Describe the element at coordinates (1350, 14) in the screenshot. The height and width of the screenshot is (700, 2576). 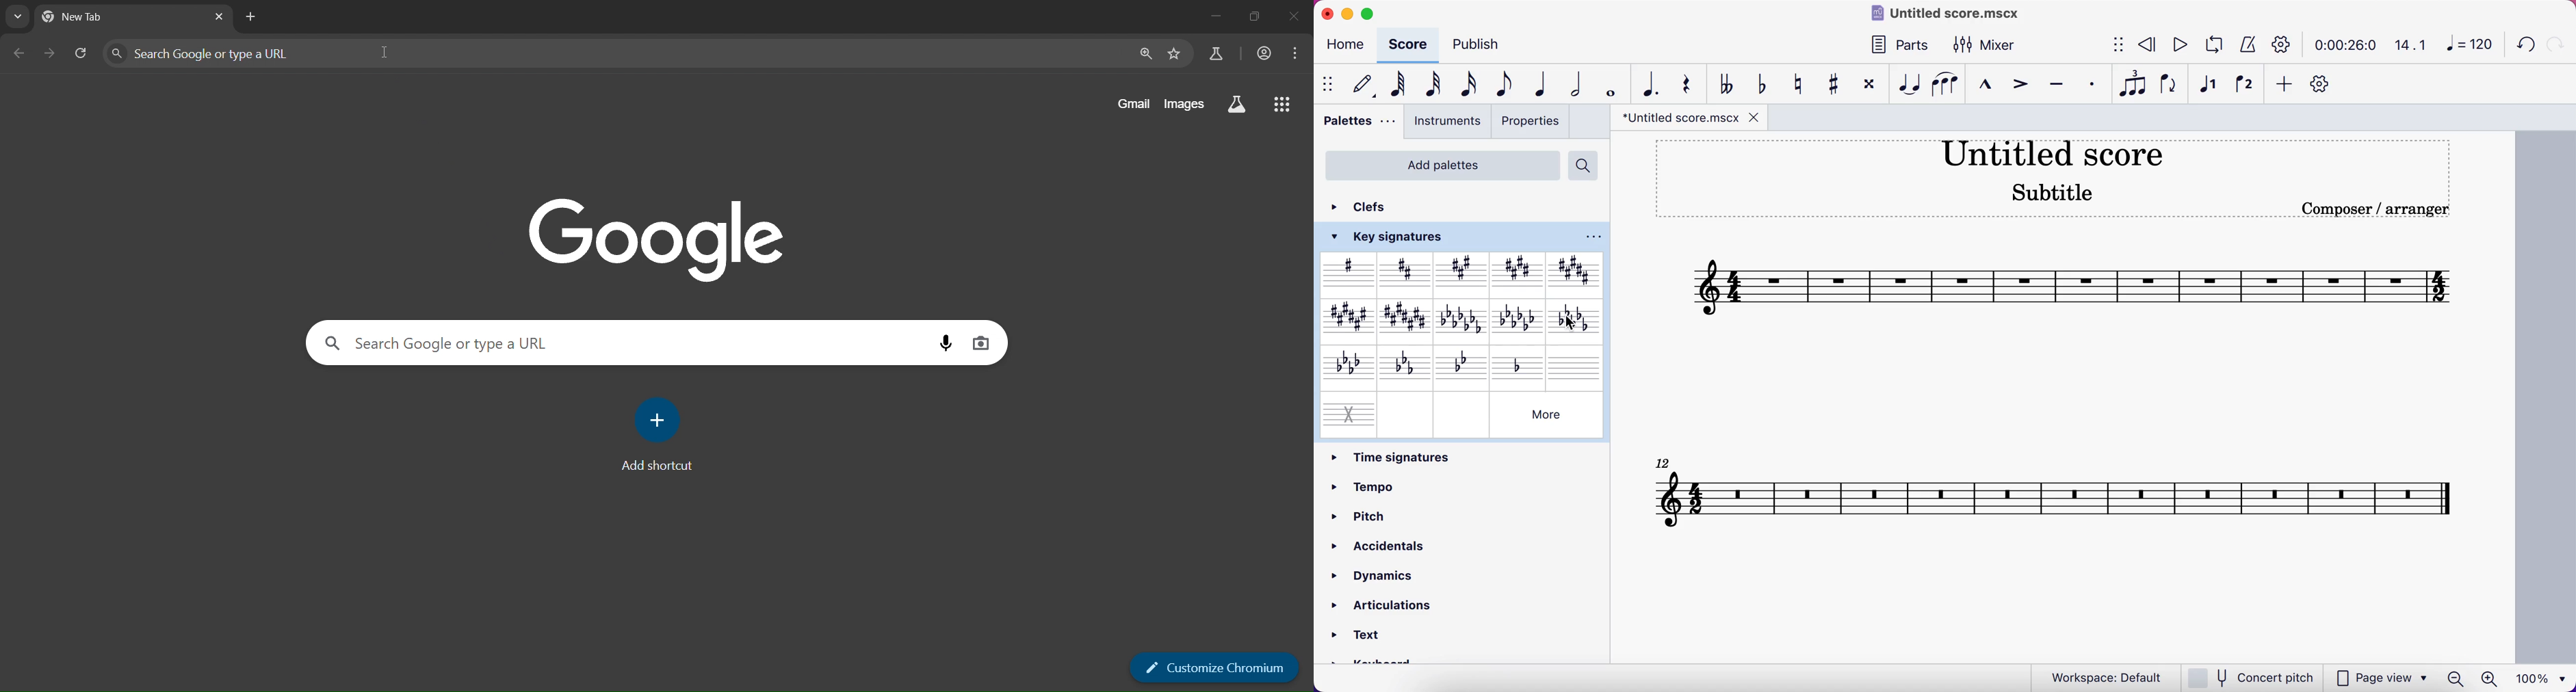
I see `minimize` at that location.